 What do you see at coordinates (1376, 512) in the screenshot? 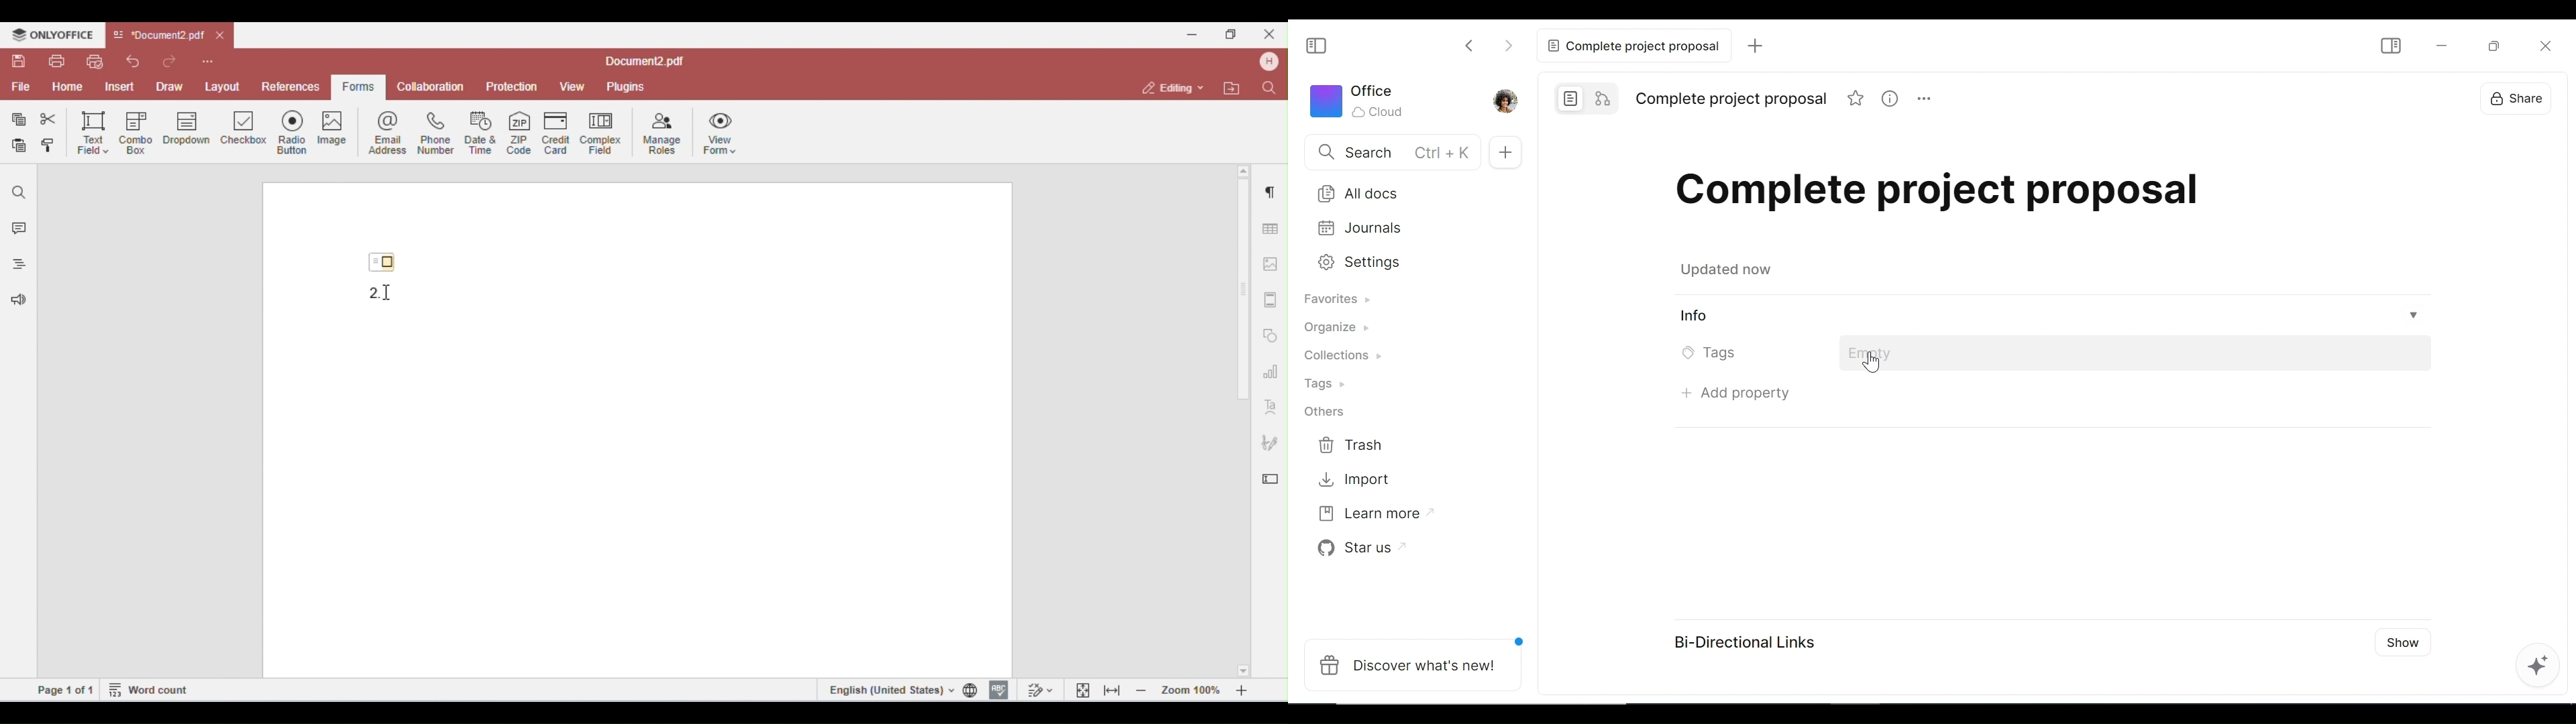
I see `Learn more` at bounding box center [1376, 512].